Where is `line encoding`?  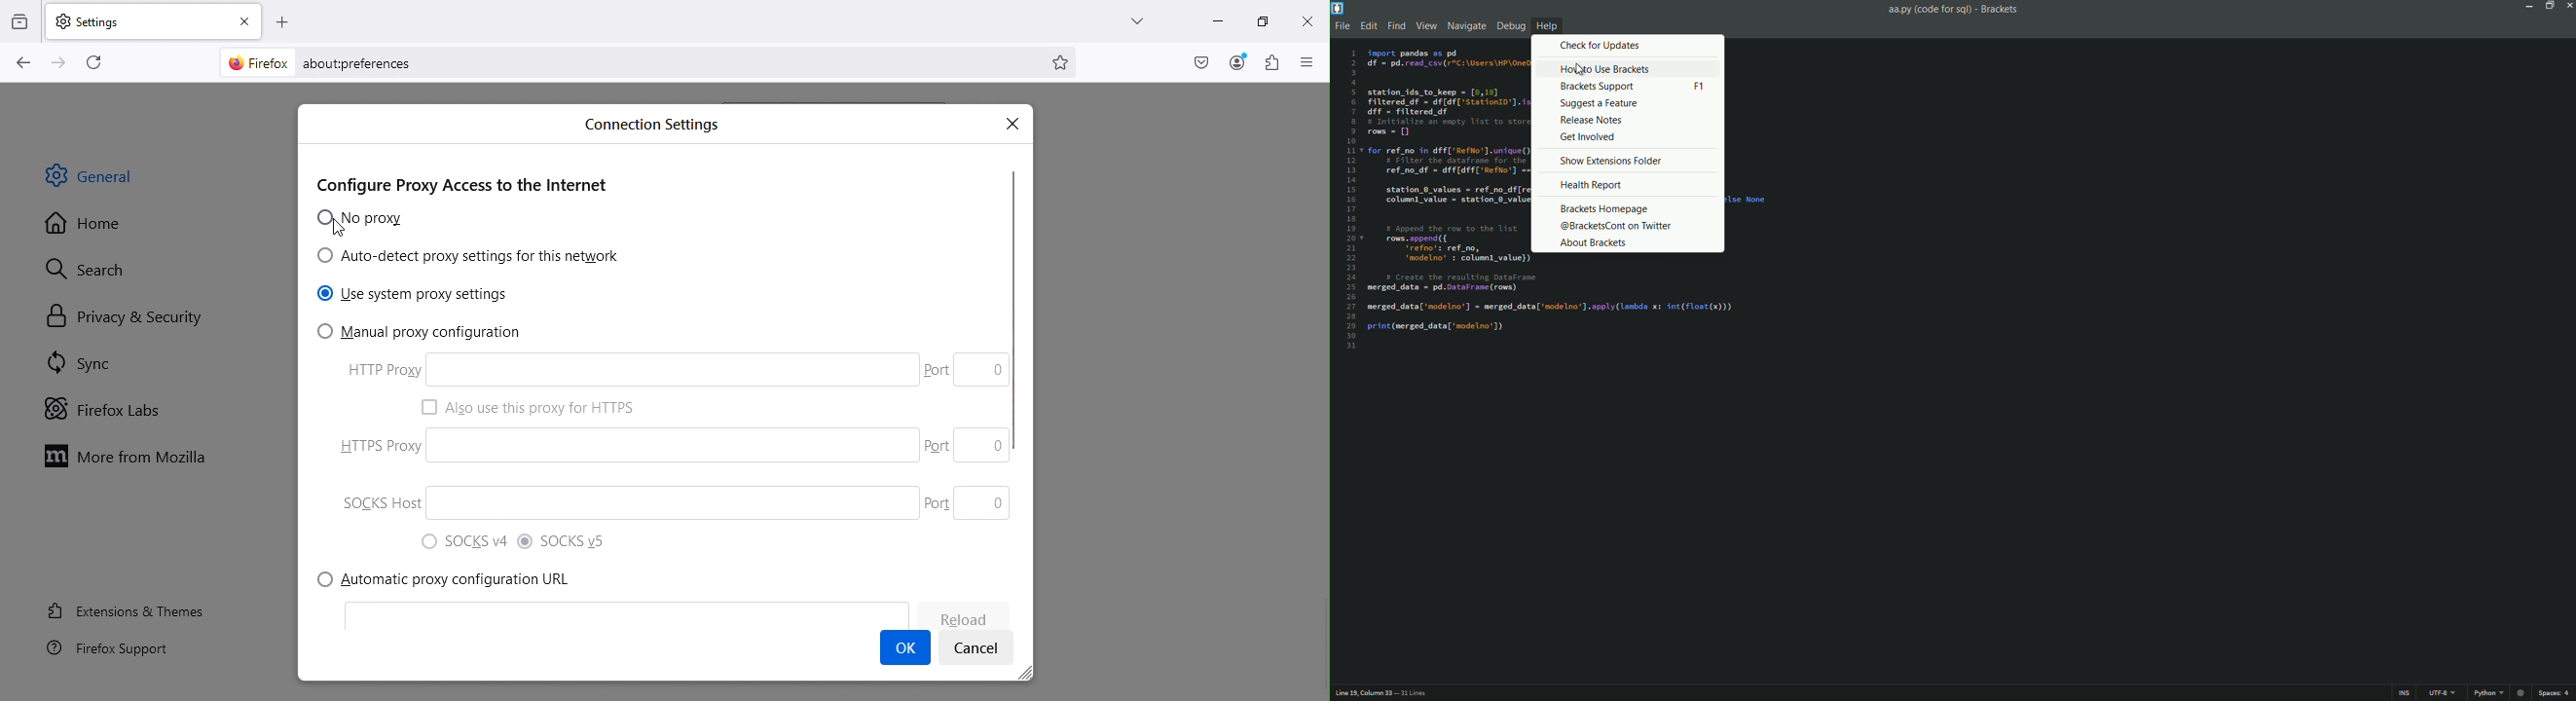
line encoding is located at coordinates (2439, 693).